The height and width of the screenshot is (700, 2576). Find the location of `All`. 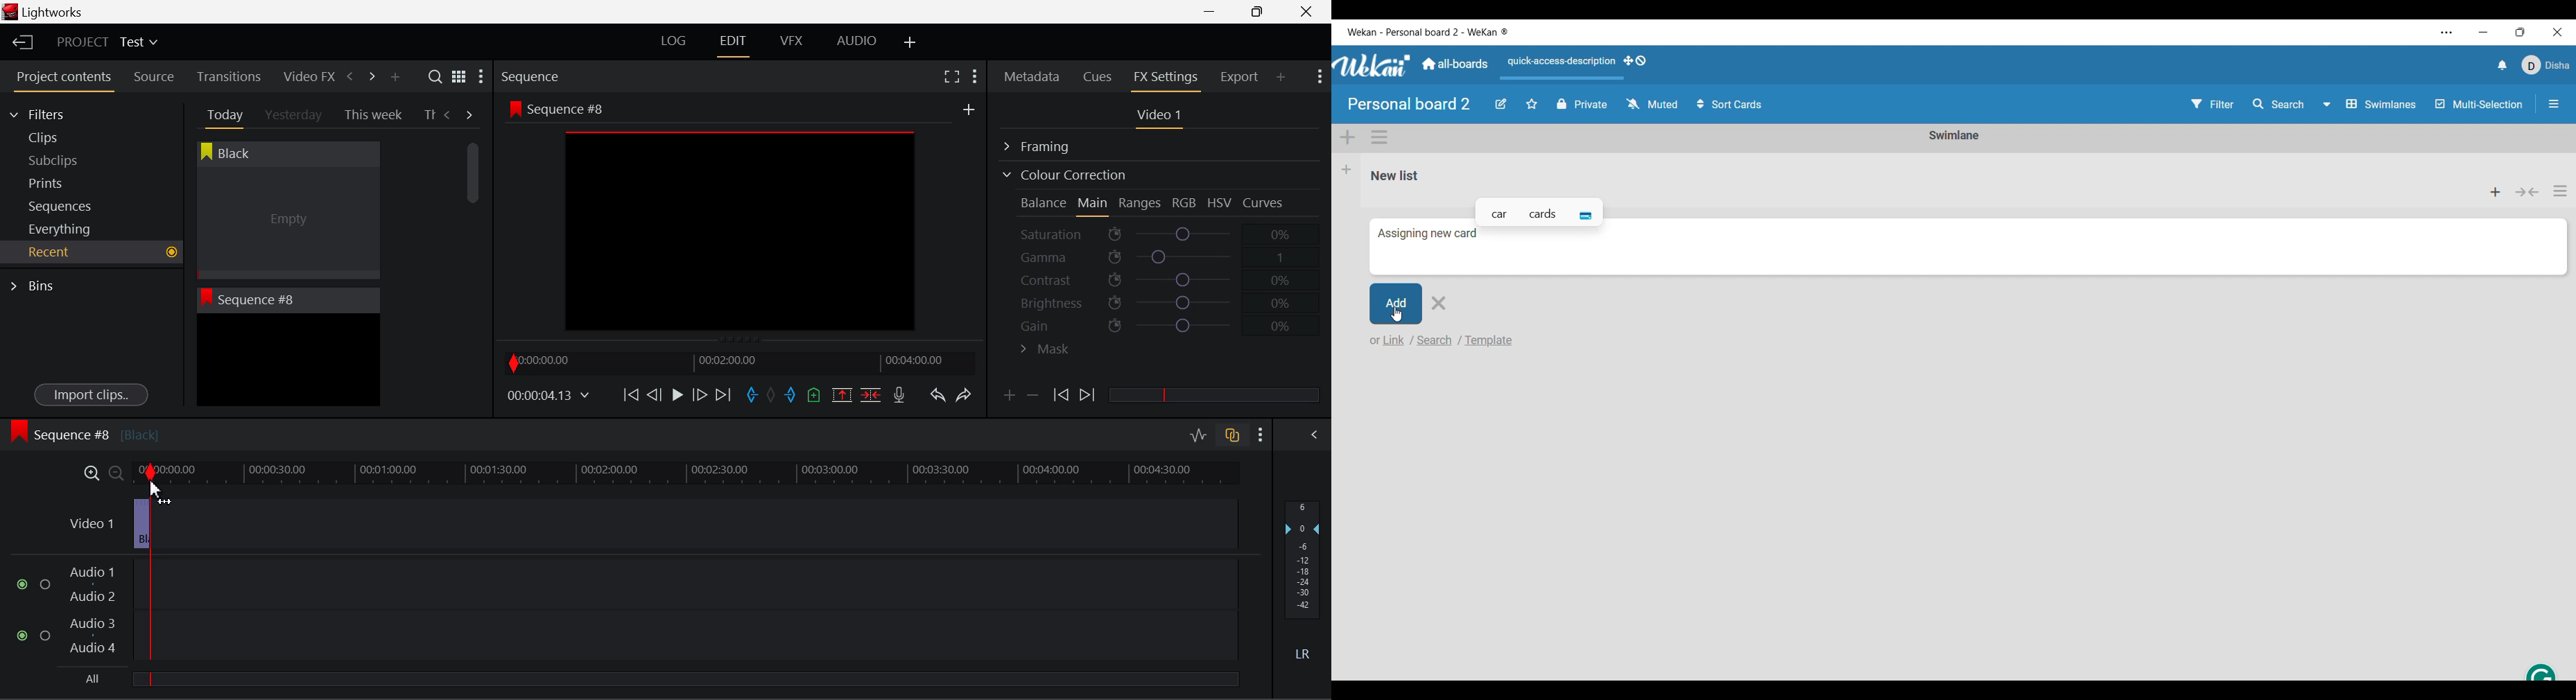

All is located at coordinates (94, 679).